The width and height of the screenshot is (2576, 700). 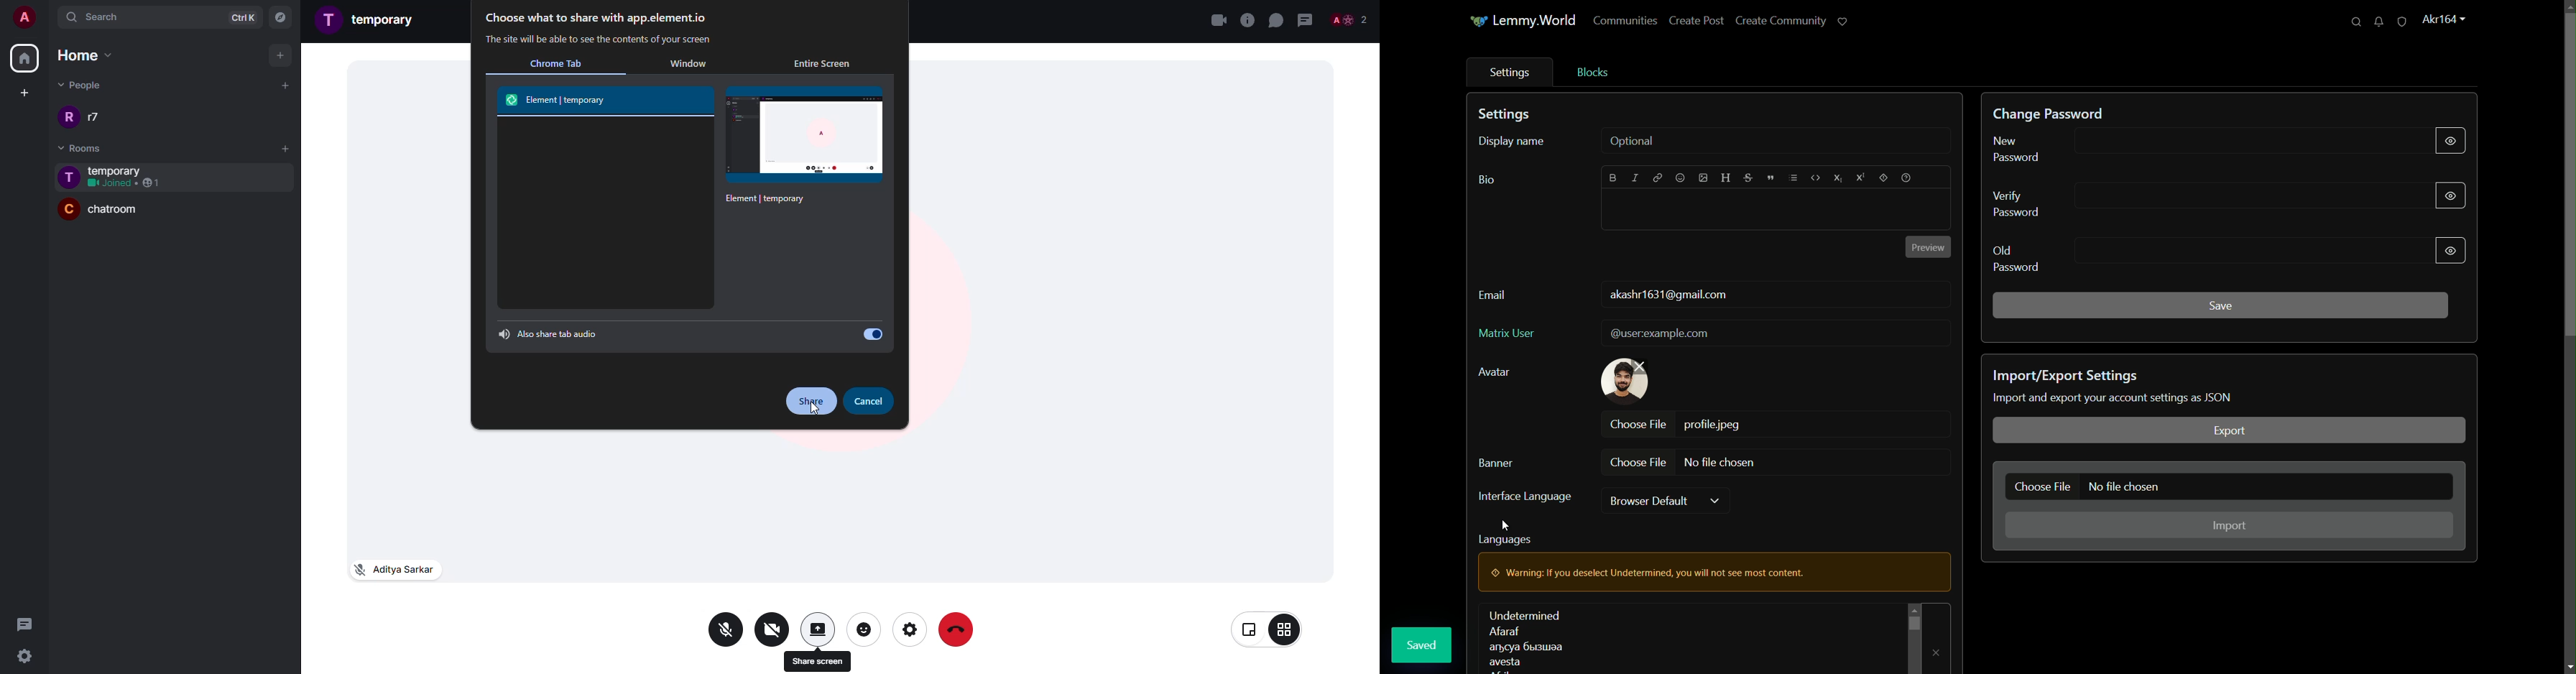 What do you see at coordinates (1497, 461) in the screenshot?
I see `banner` at bounding box center [1497, 461].